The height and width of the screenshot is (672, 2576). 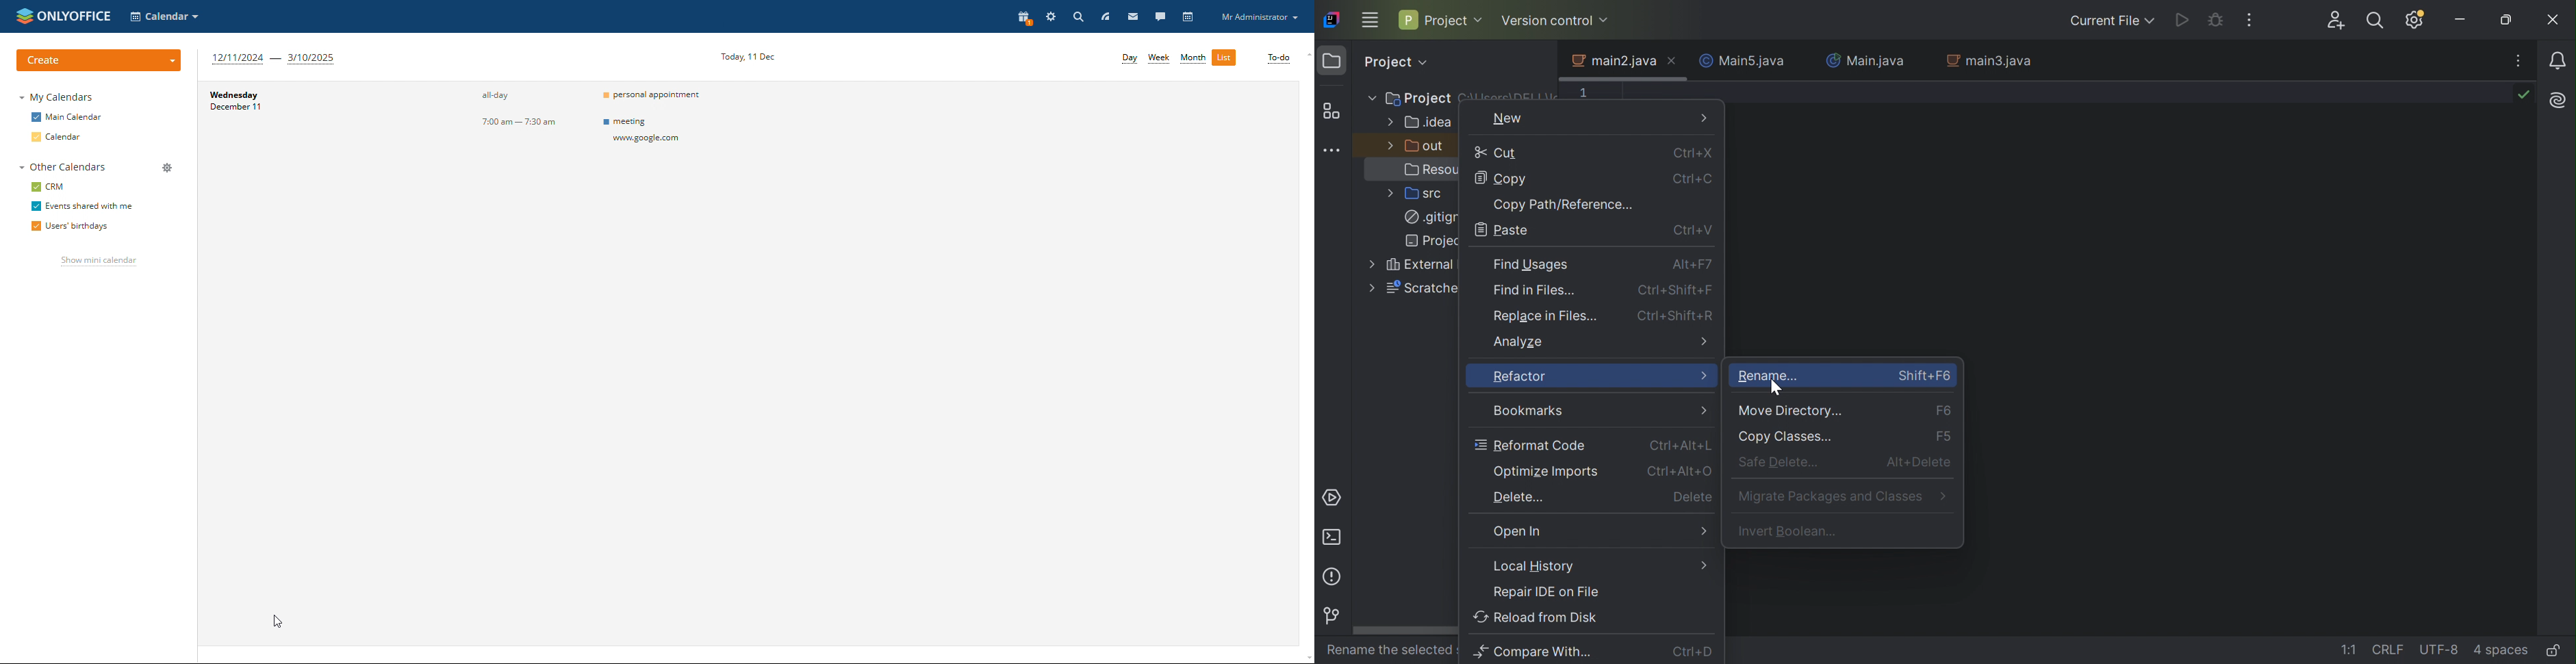 What do you see at coordinates (1106, 16) in the screenshot?
I see `feed` at bounding box center [1106, 16].